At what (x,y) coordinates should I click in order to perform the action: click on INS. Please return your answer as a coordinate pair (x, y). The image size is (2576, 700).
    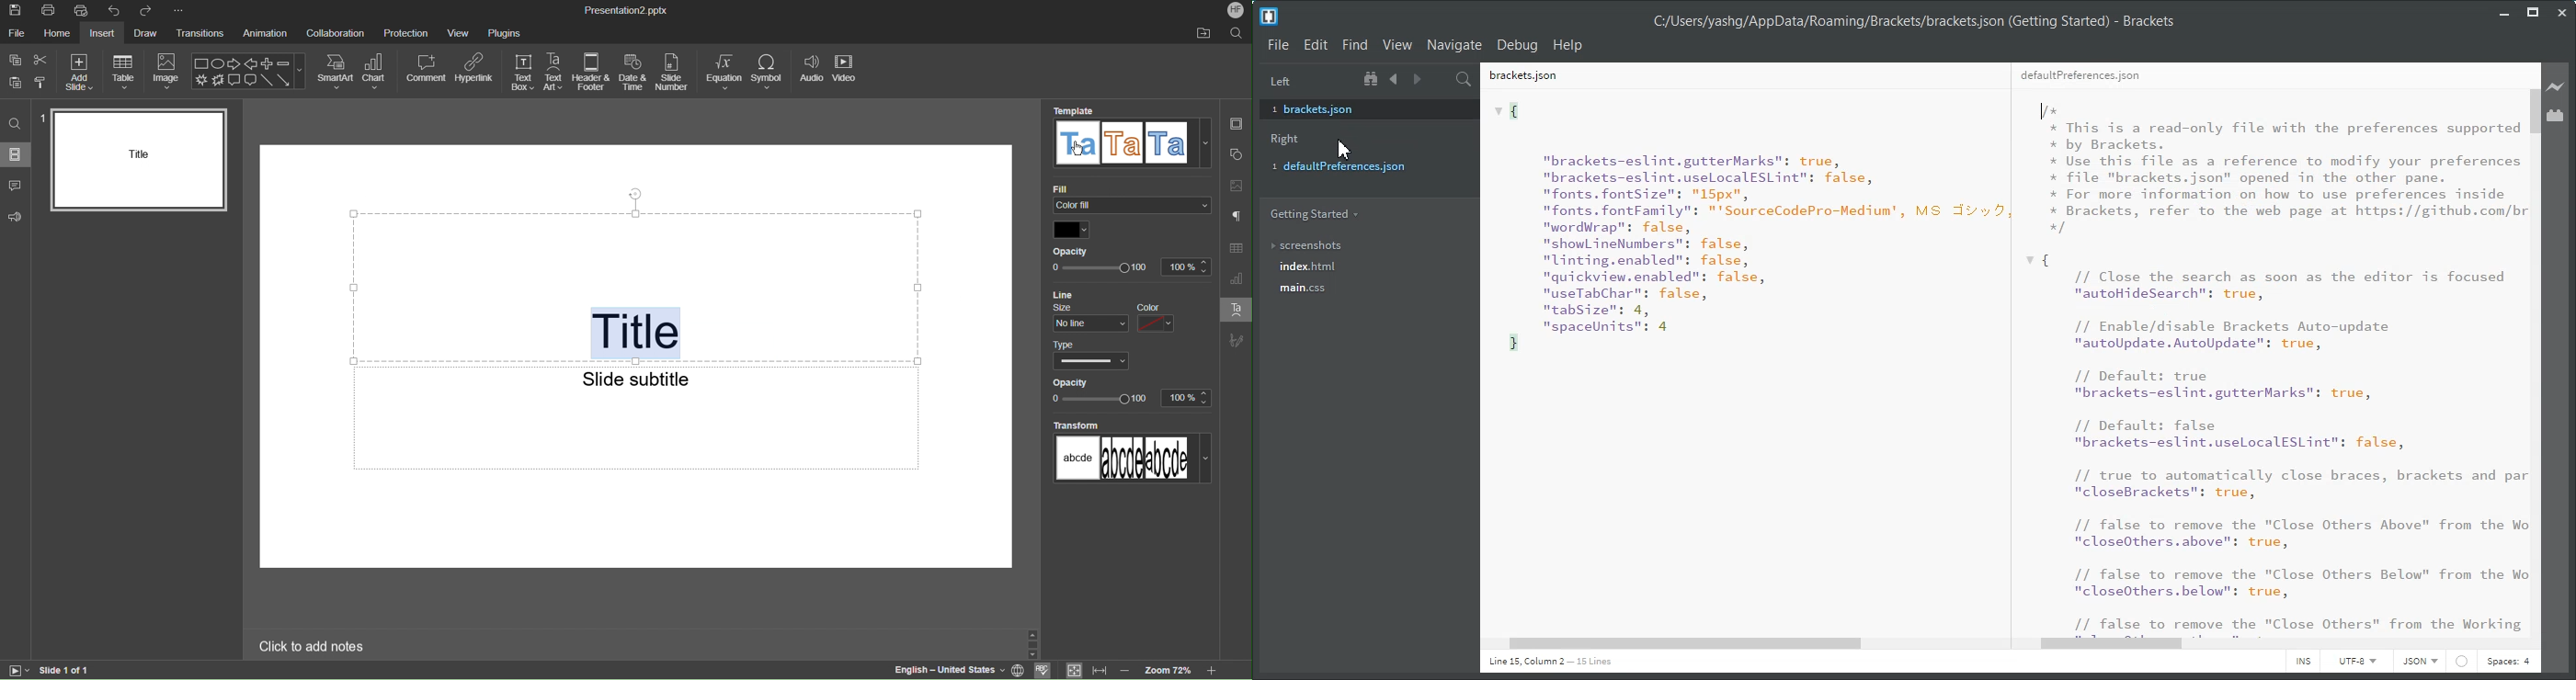
    Looking at the image, I should click on (2303, 663).